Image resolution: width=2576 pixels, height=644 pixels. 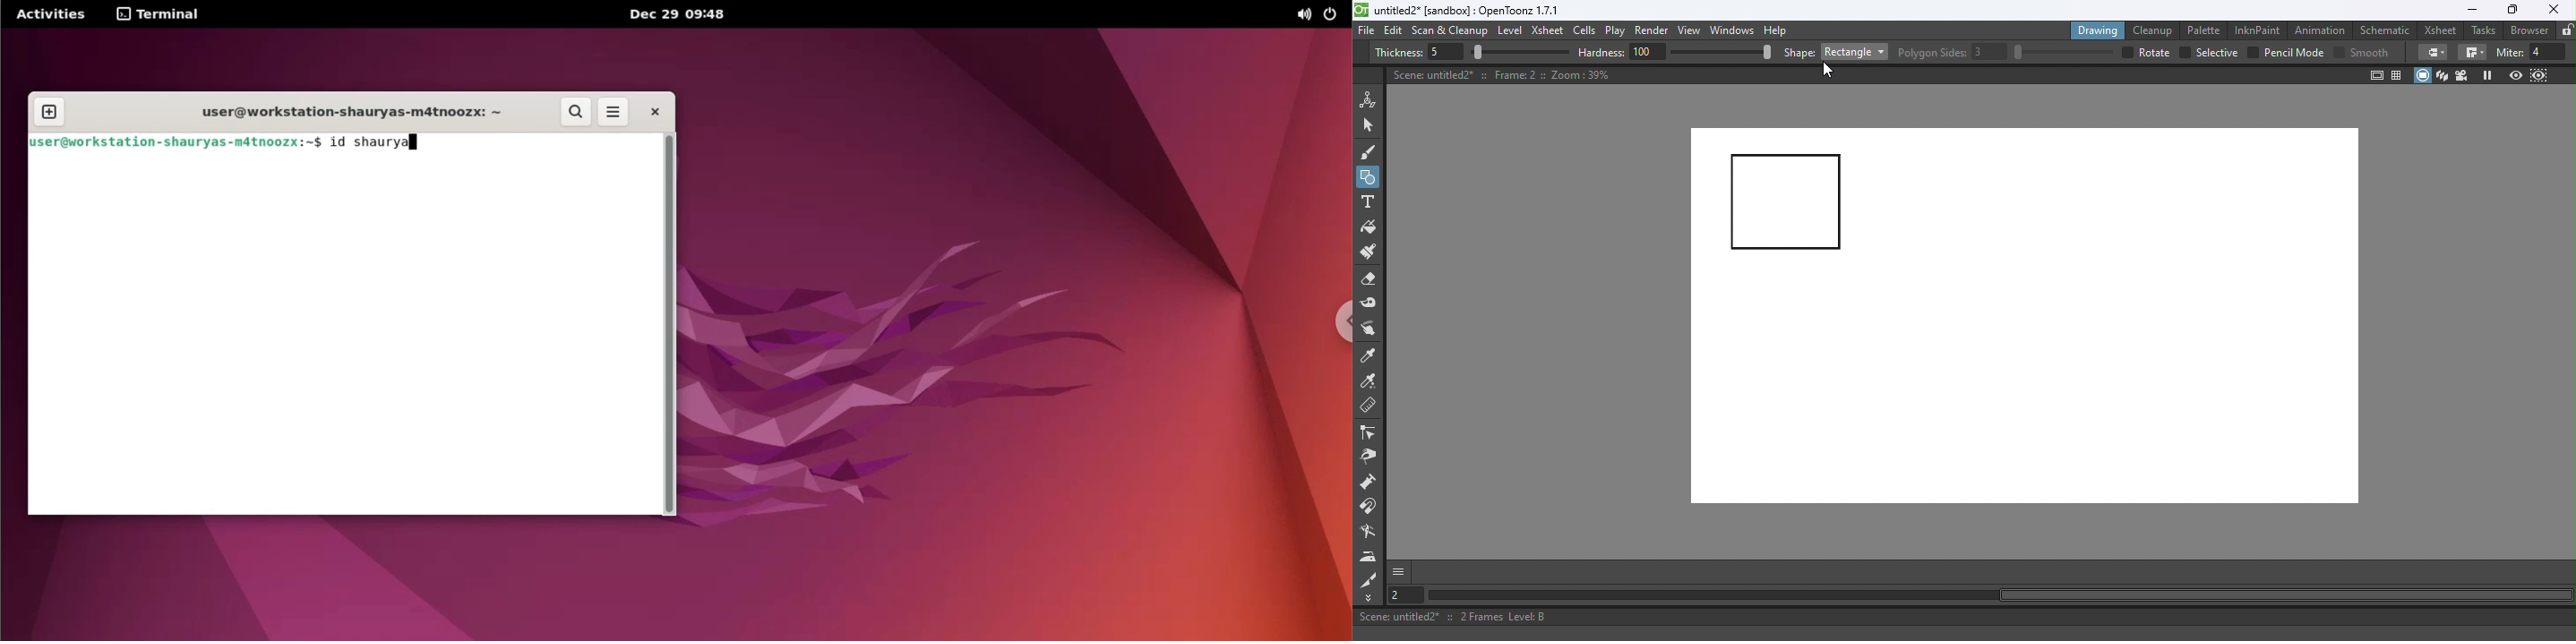 I want to click on Status bar, so click(x=1964, y=617).